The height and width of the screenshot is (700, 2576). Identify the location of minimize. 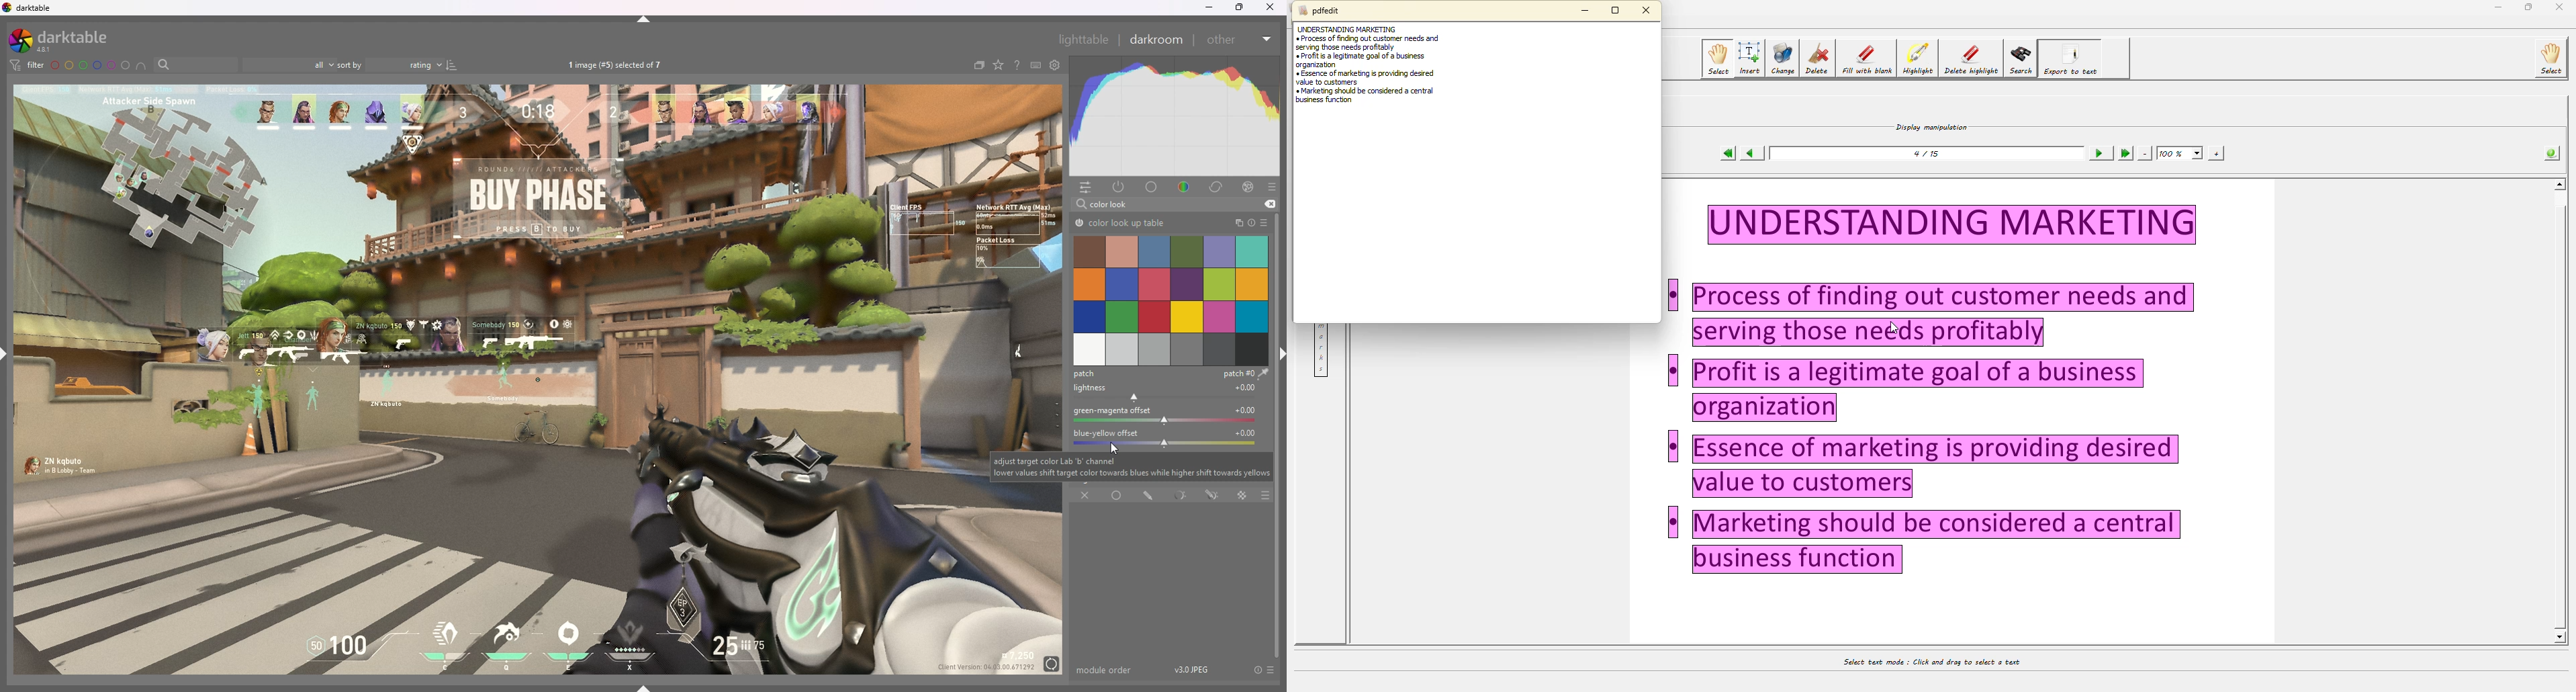
(1209, 7).